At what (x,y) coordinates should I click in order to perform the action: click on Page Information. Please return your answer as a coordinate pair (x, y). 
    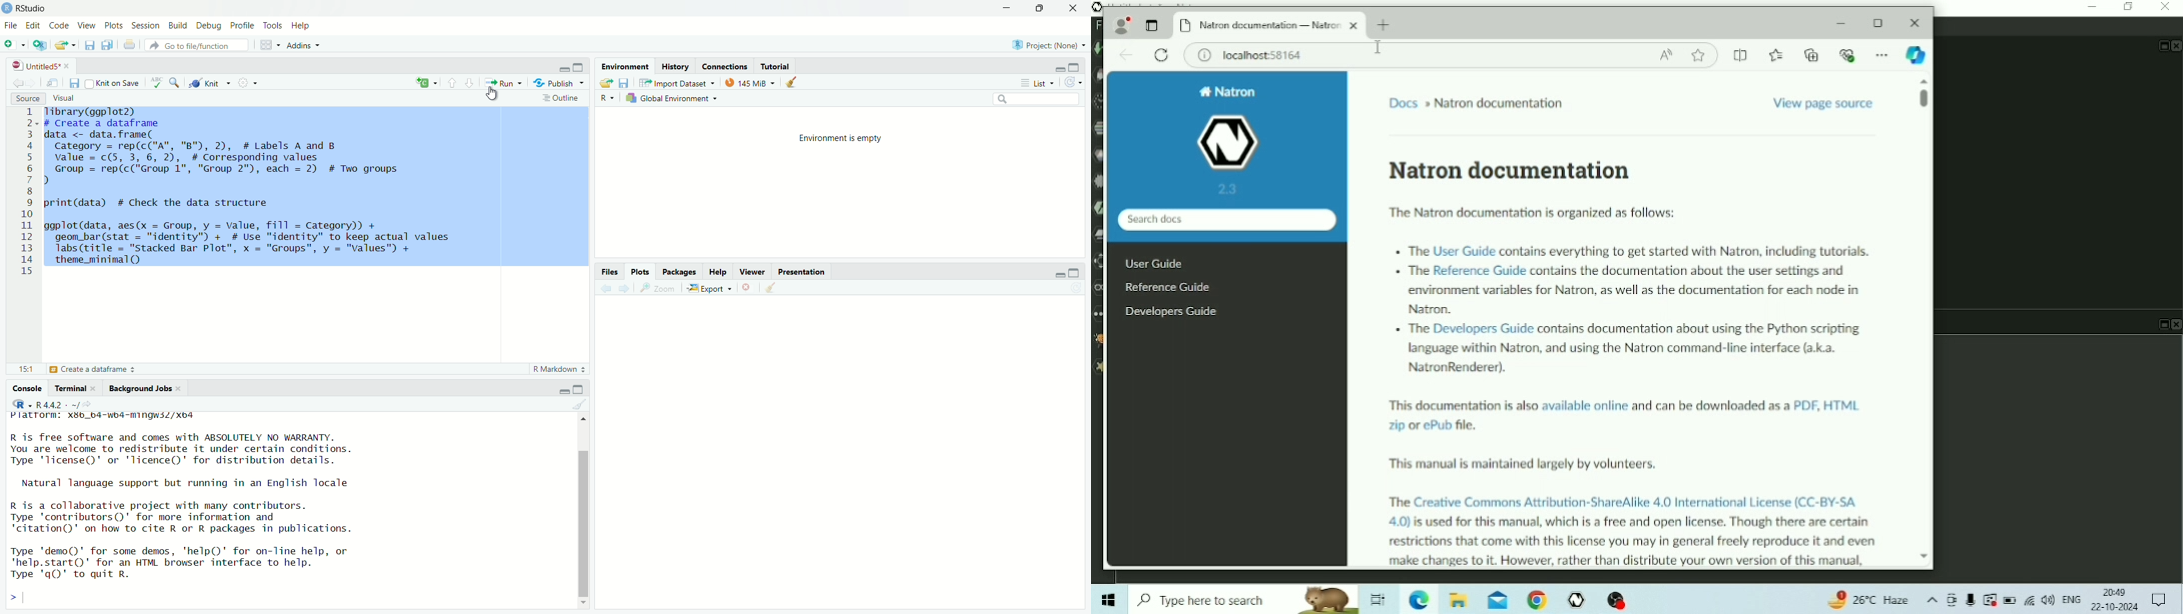
    Looking at the image, I should click on (1252, 56).